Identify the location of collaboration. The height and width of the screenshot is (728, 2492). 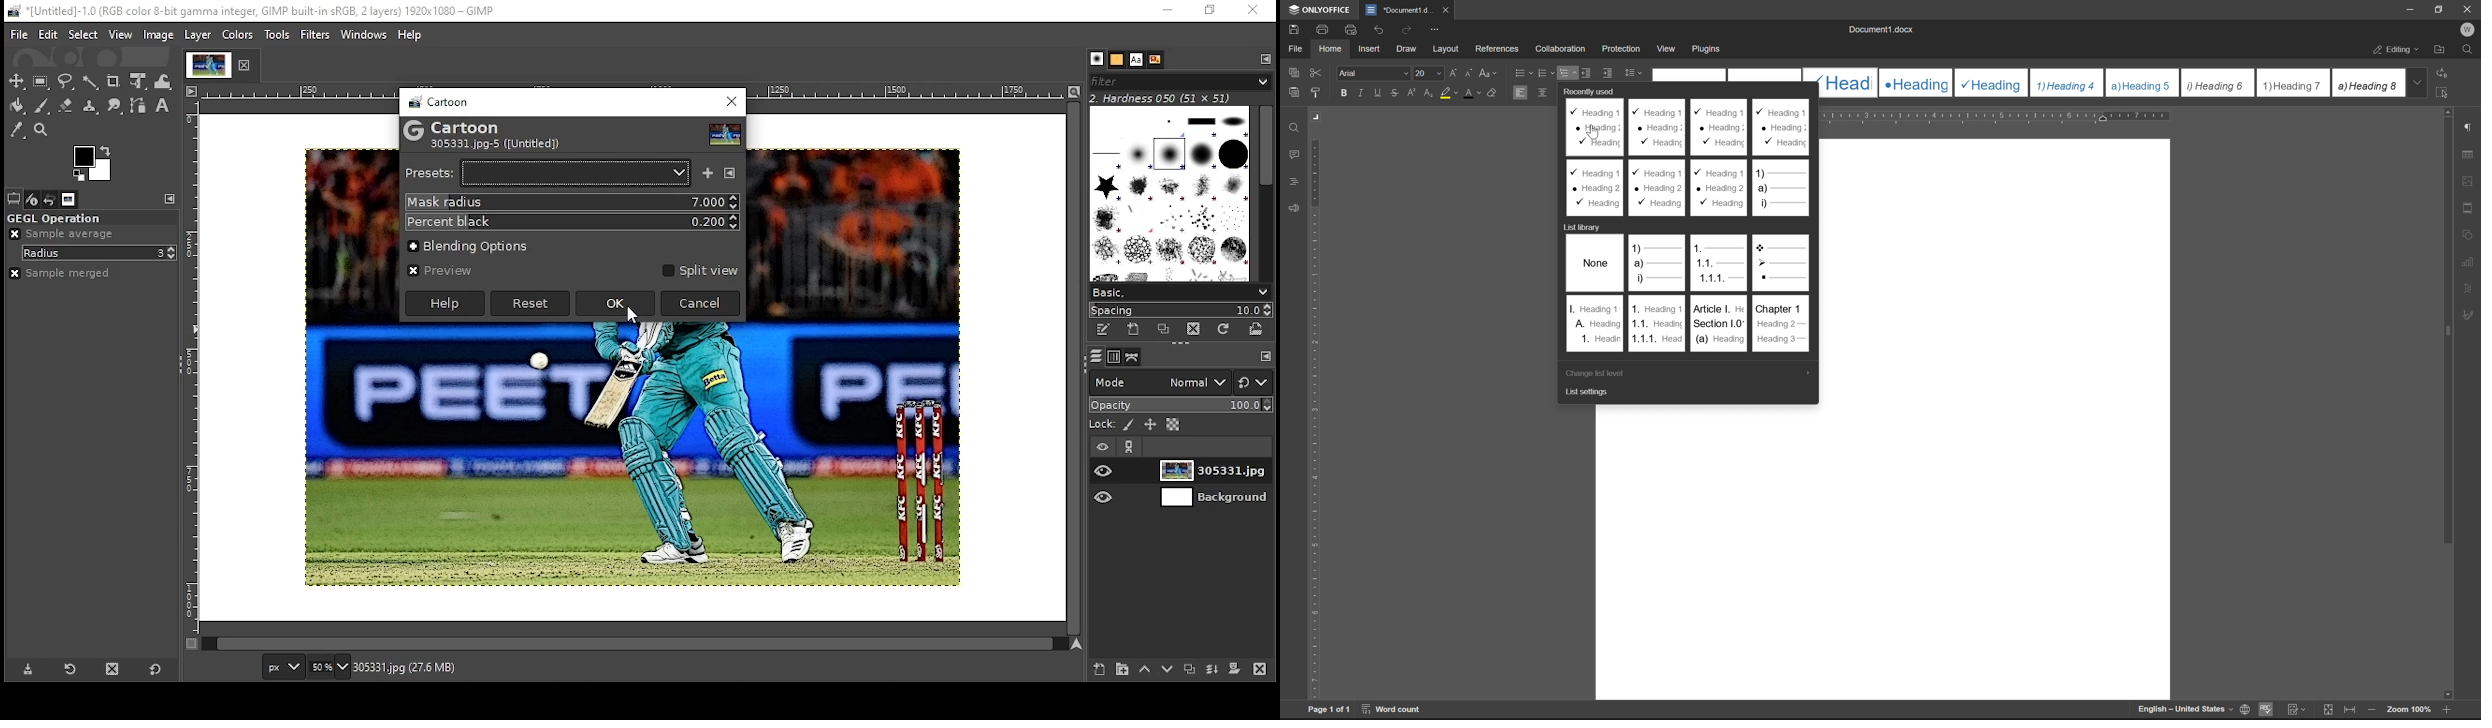
(1564, 49).